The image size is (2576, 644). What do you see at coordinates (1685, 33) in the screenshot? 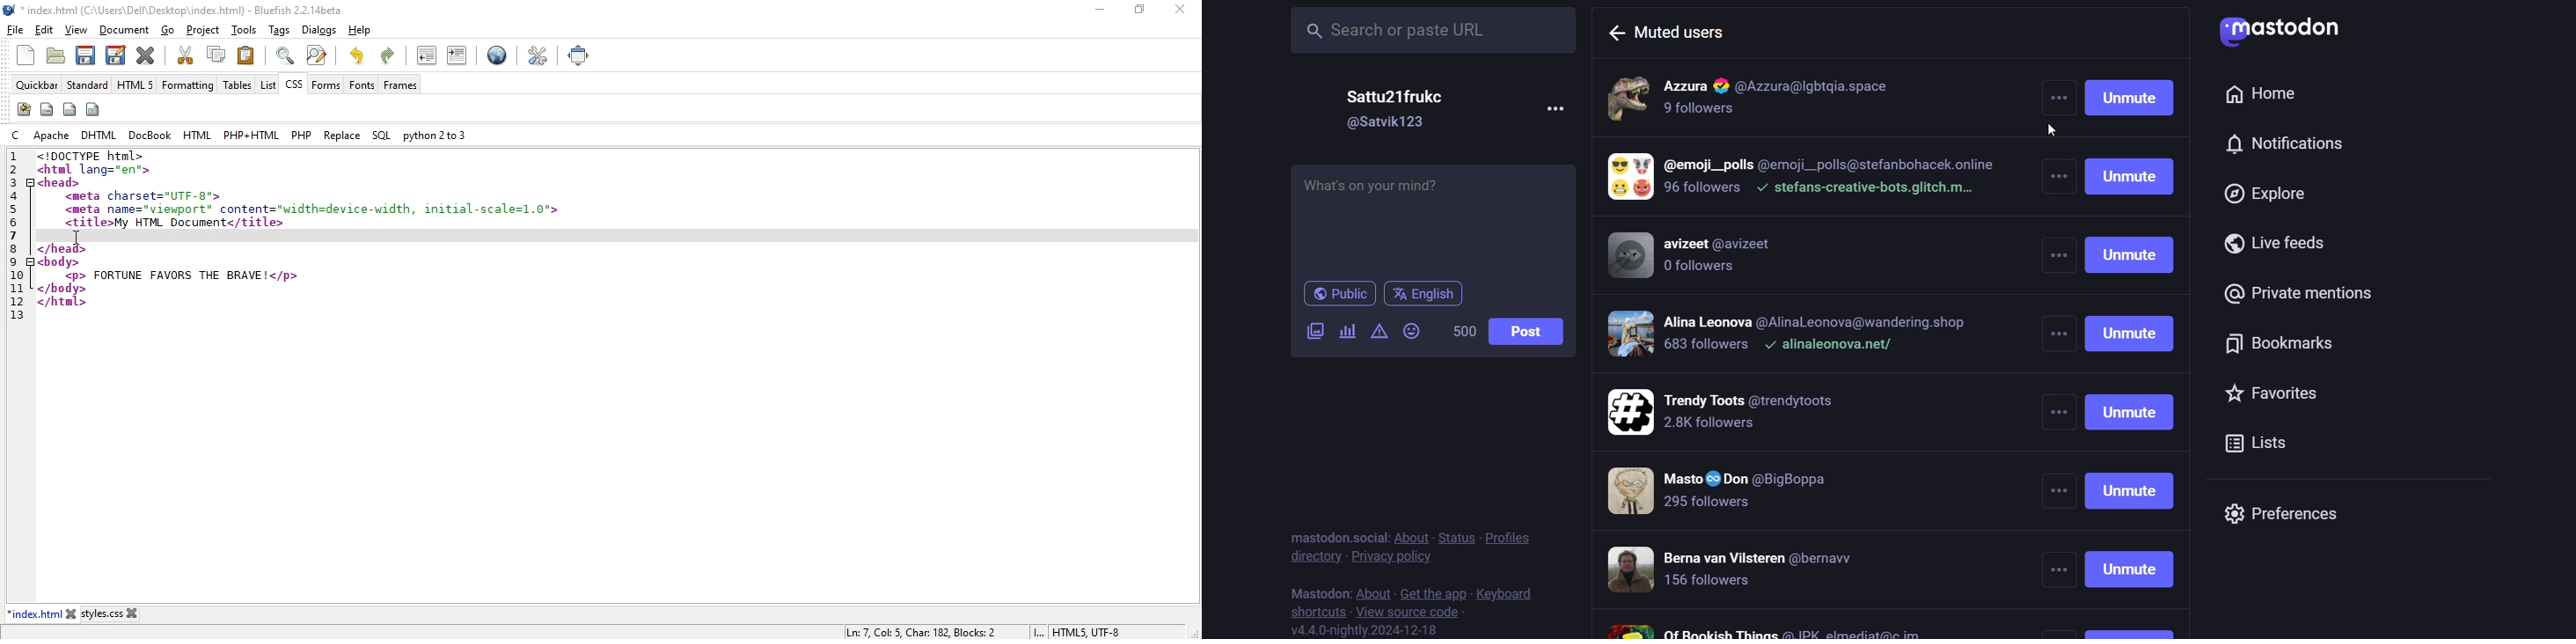
I see `muted user` at bounding box center [1685, 33].